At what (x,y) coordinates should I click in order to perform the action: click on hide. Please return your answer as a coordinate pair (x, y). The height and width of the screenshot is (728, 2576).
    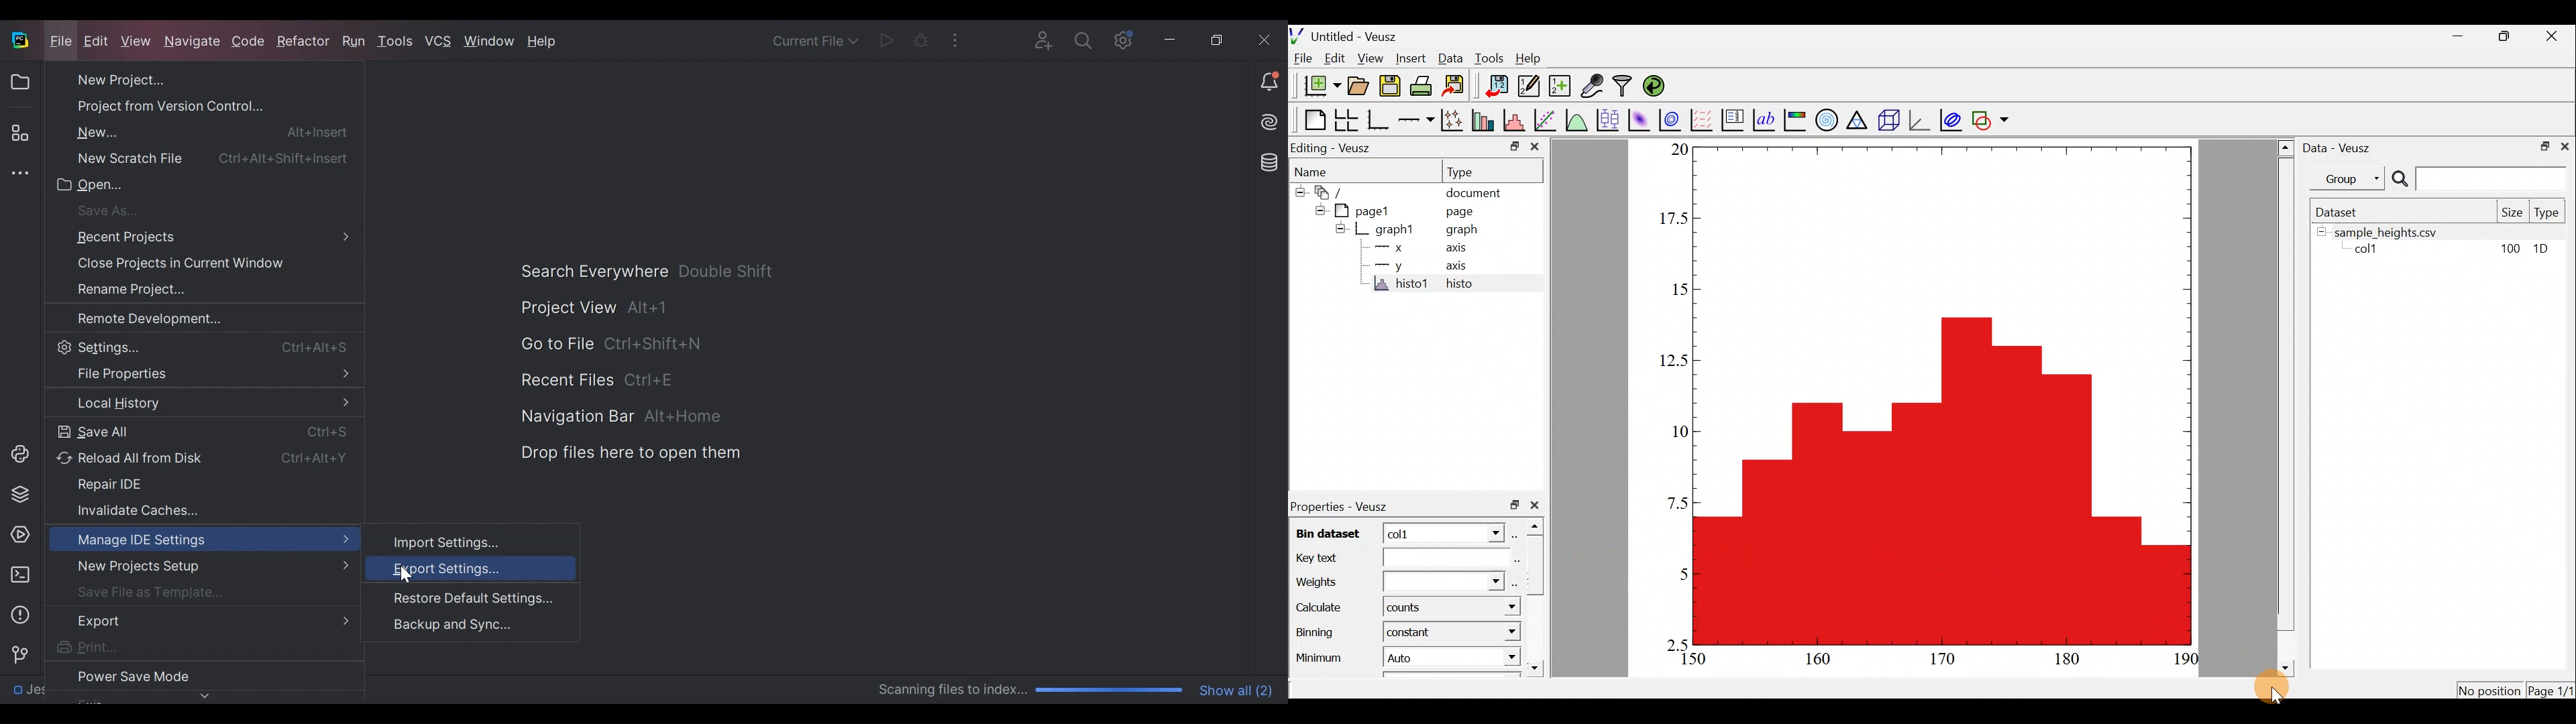
    Looking at the image, I should click on (1297, 193).